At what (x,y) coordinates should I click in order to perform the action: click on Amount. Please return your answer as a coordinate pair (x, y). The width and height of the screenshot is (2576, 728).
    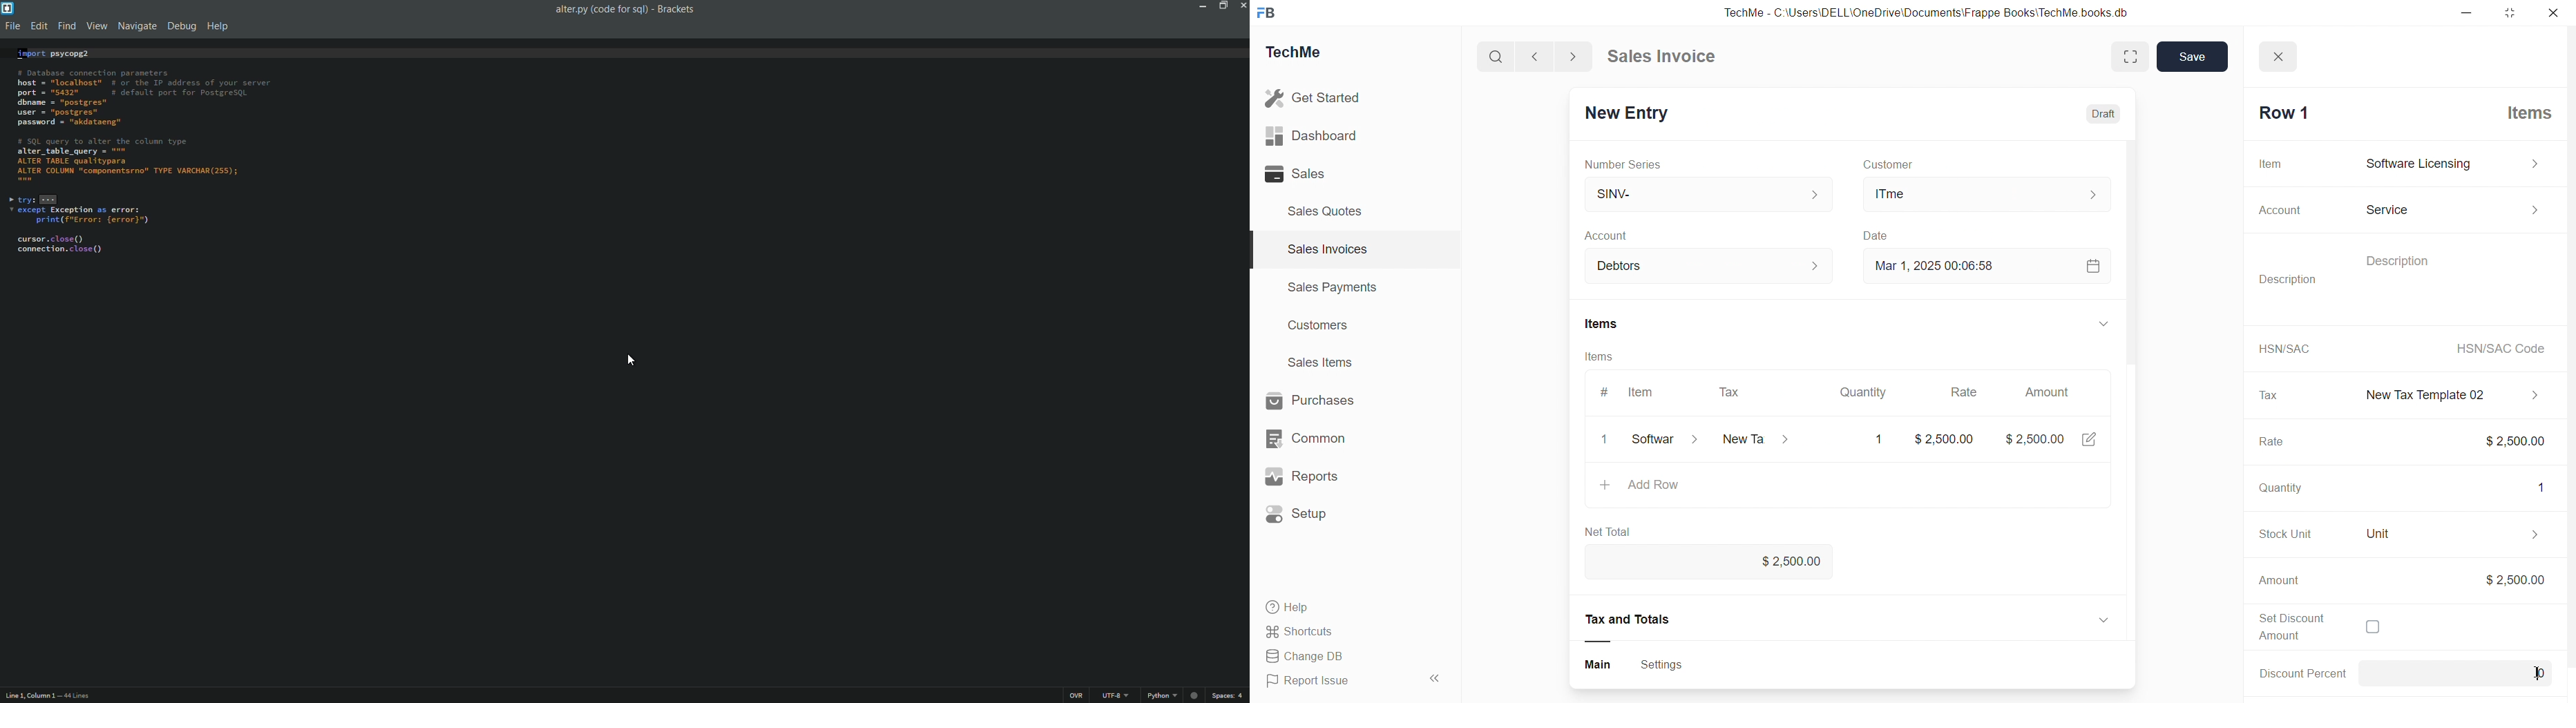
    Looking at the image, I should click on (2279, 581).